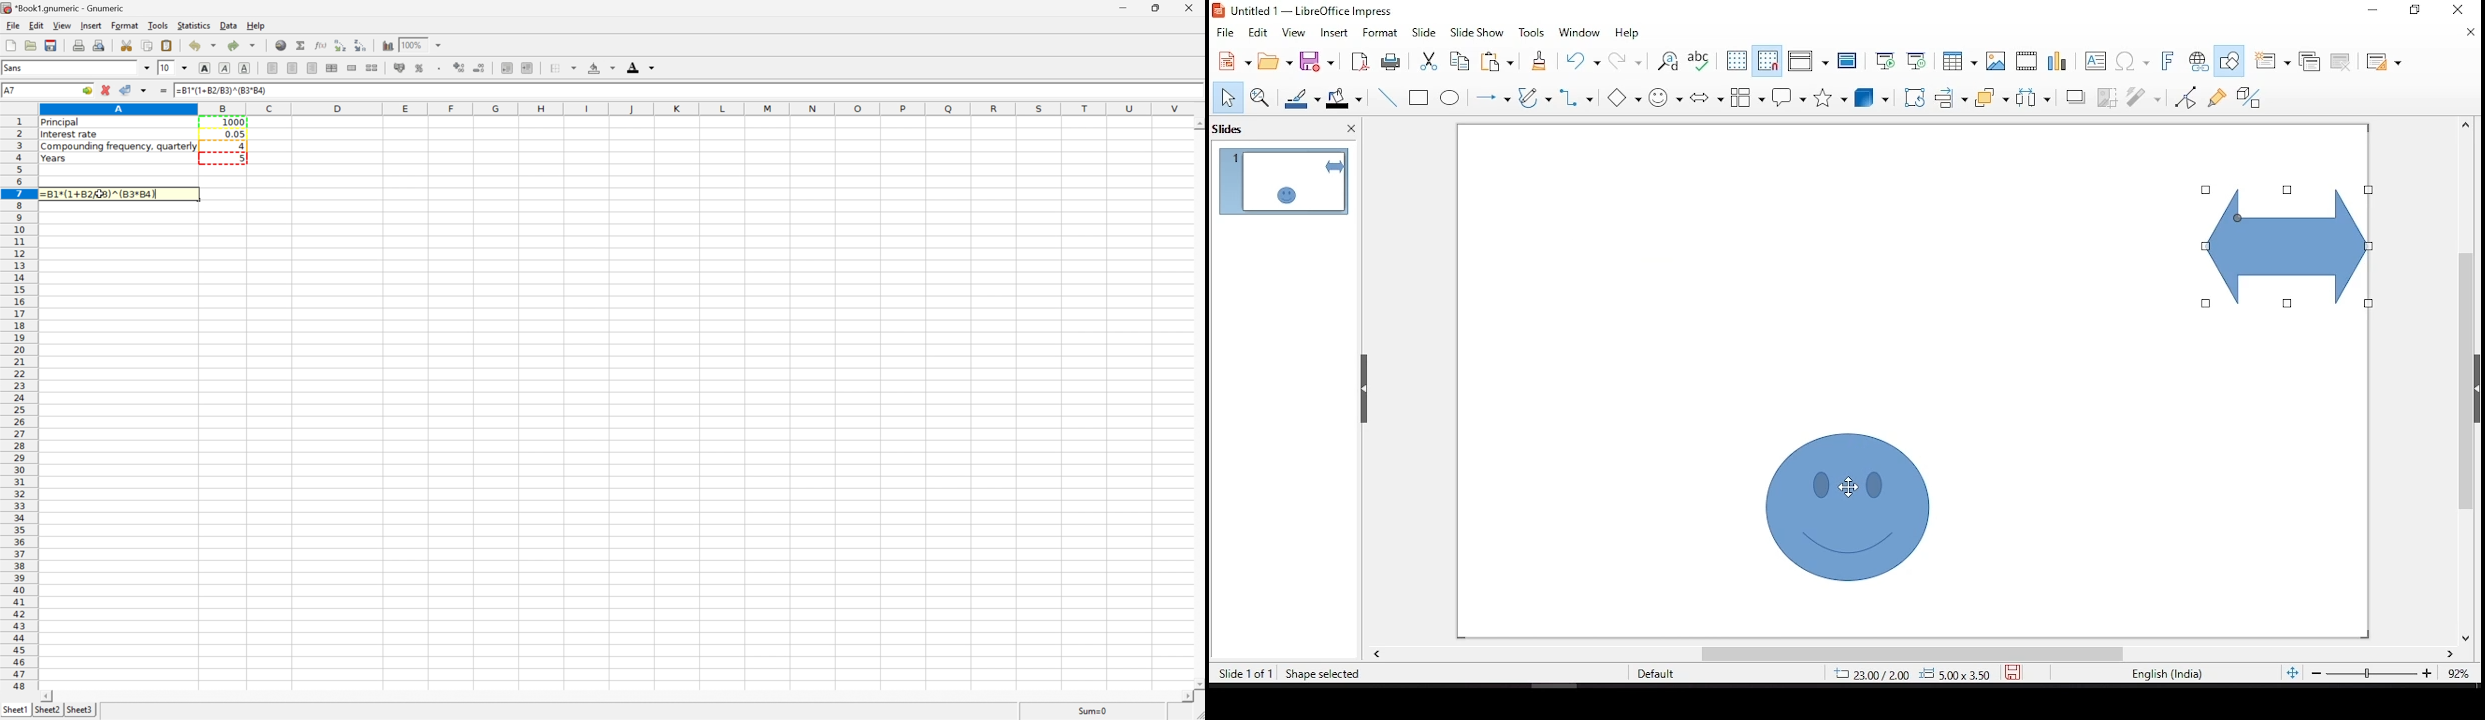 The width and height of the screenshot is (2492, 728). Describe the element at coordinates (1344, 101) in the screenshot. I see `fill color` at that location.